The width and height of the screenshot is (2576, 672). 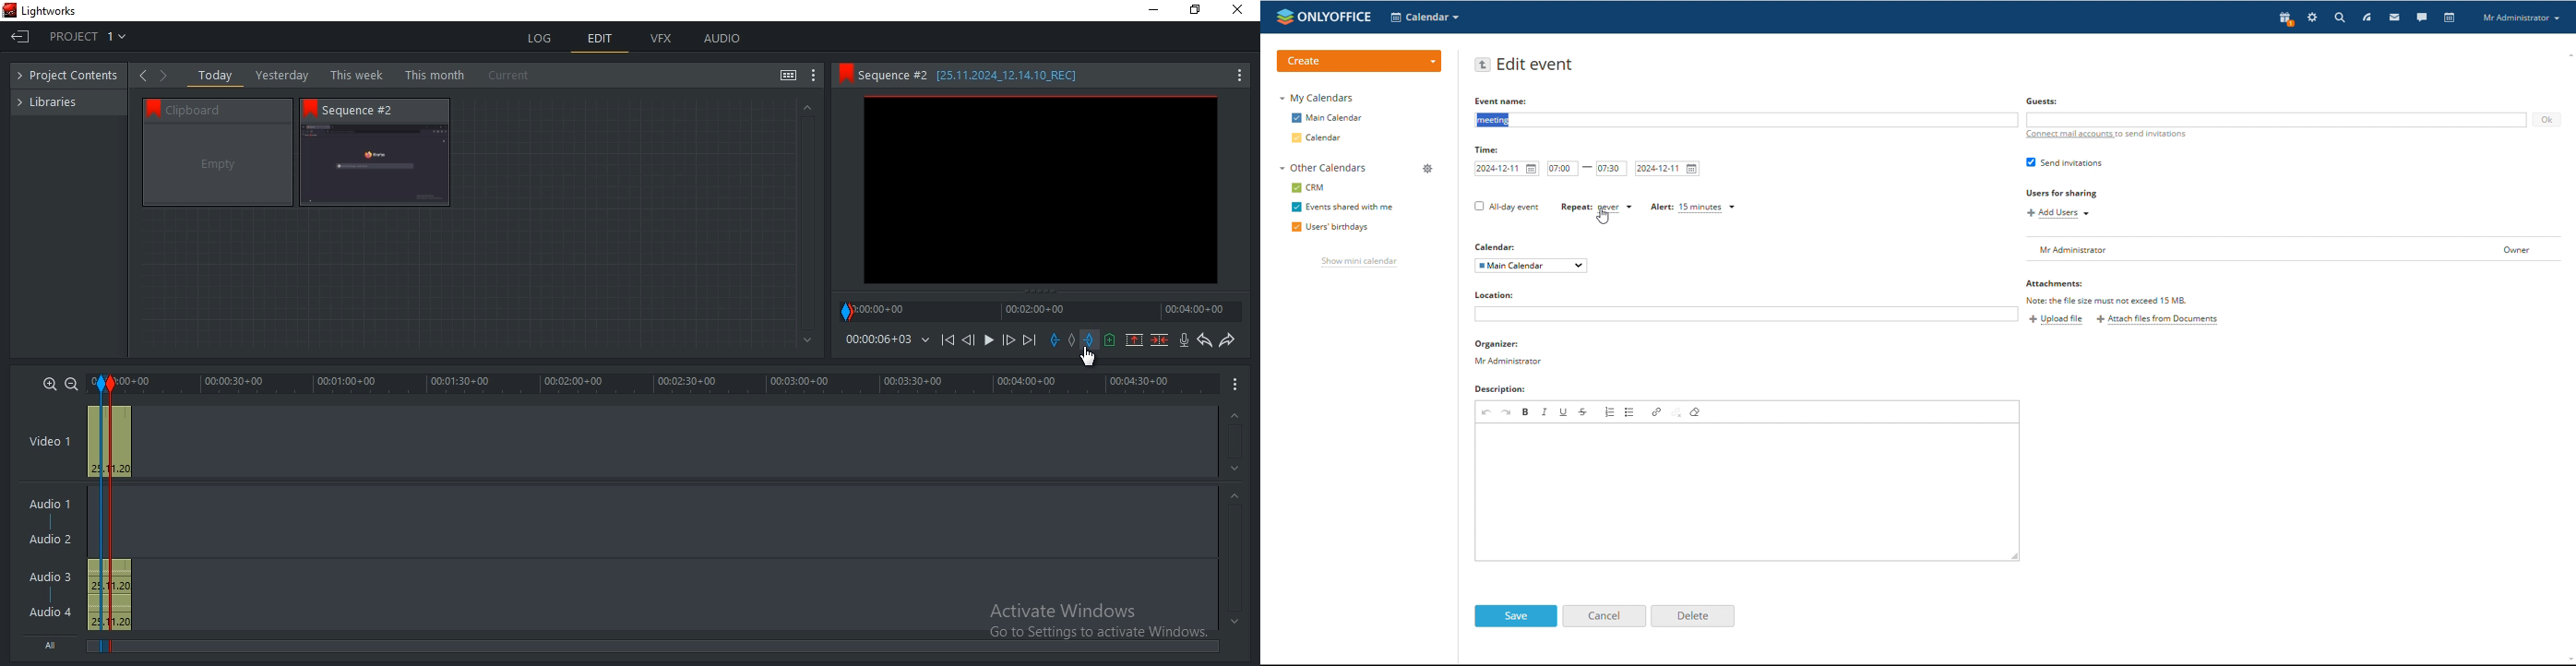 What do you see at coordinates (1237, 471) in the screenshot?
I see `Greyed out down arrow` at bounding box center [1237, 471].